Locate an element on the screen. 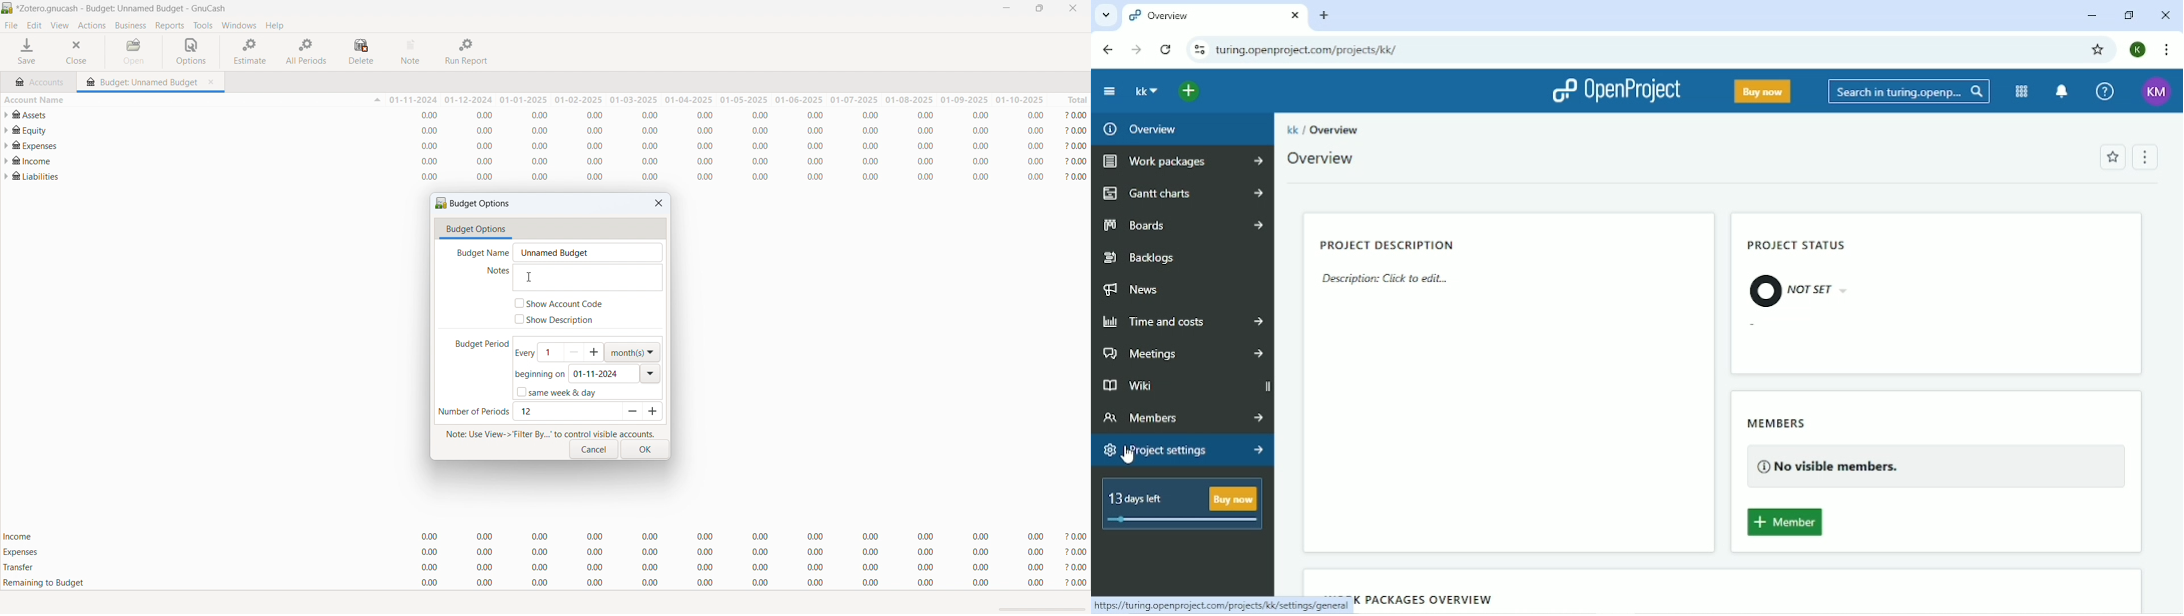  all periods is located at coordinates (307, 51).